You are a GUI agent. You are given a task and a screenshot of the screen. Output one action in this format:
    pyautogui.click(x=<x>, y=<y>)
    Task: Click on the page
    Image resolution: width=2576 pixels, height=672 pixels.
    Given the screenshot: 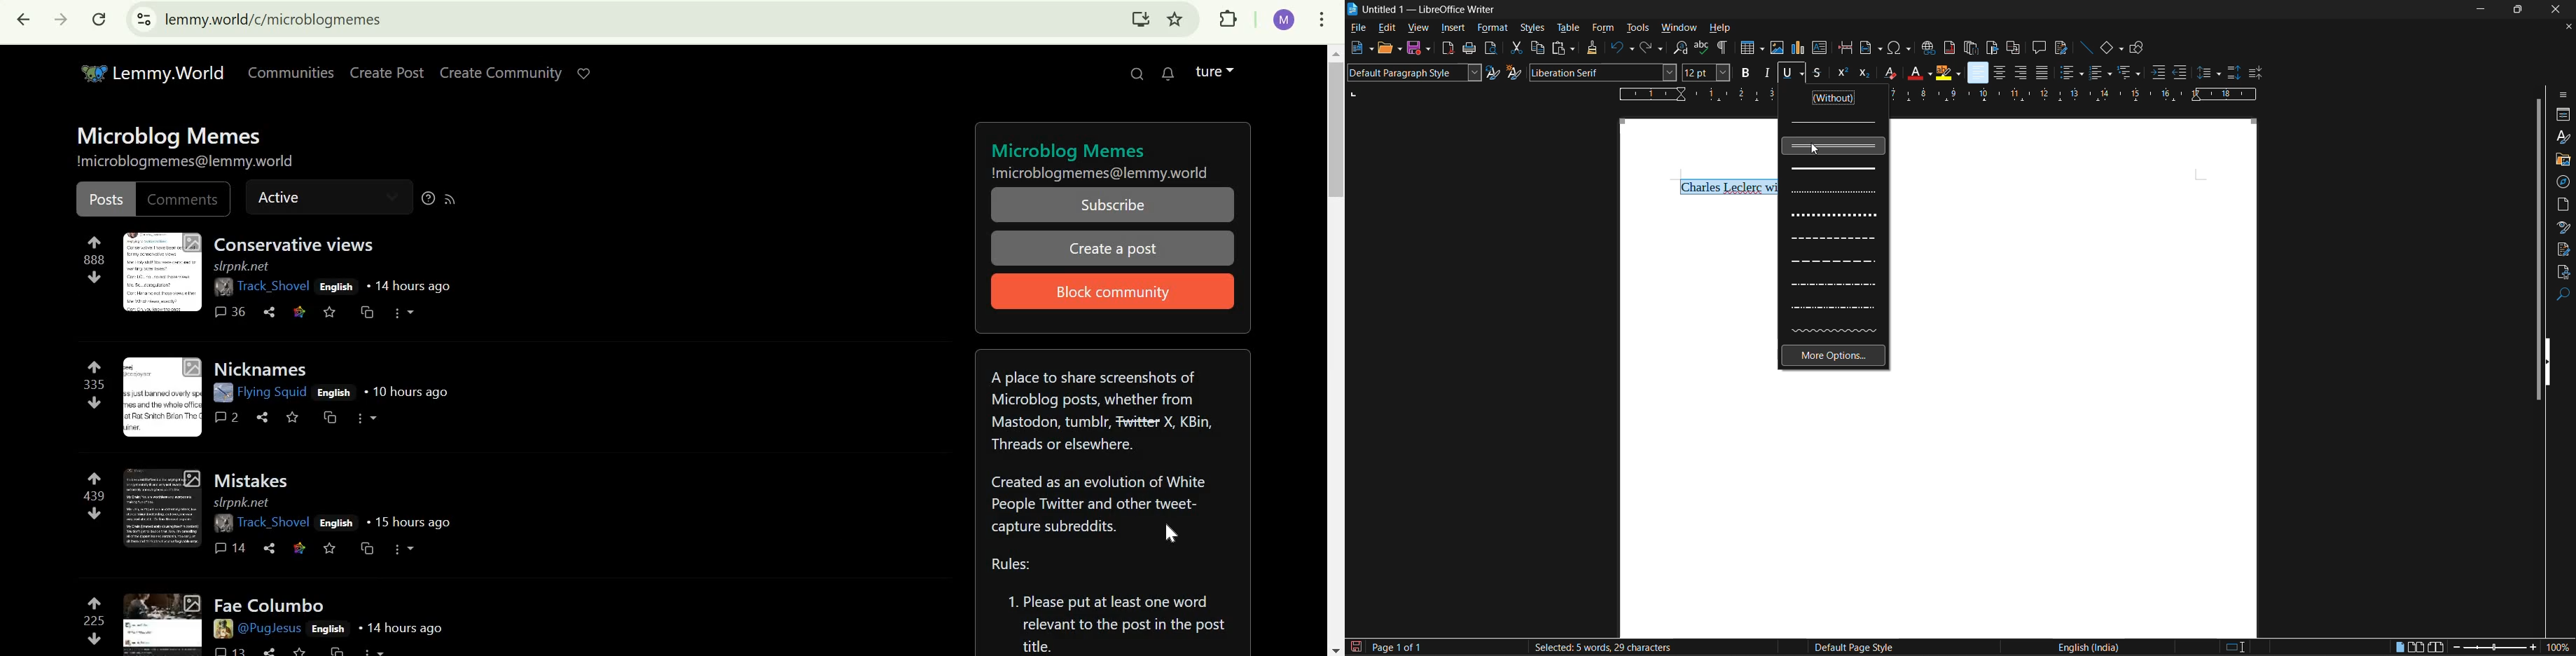 What is the action you would take?
    pyautogui.click(x=2564, y=203)
    